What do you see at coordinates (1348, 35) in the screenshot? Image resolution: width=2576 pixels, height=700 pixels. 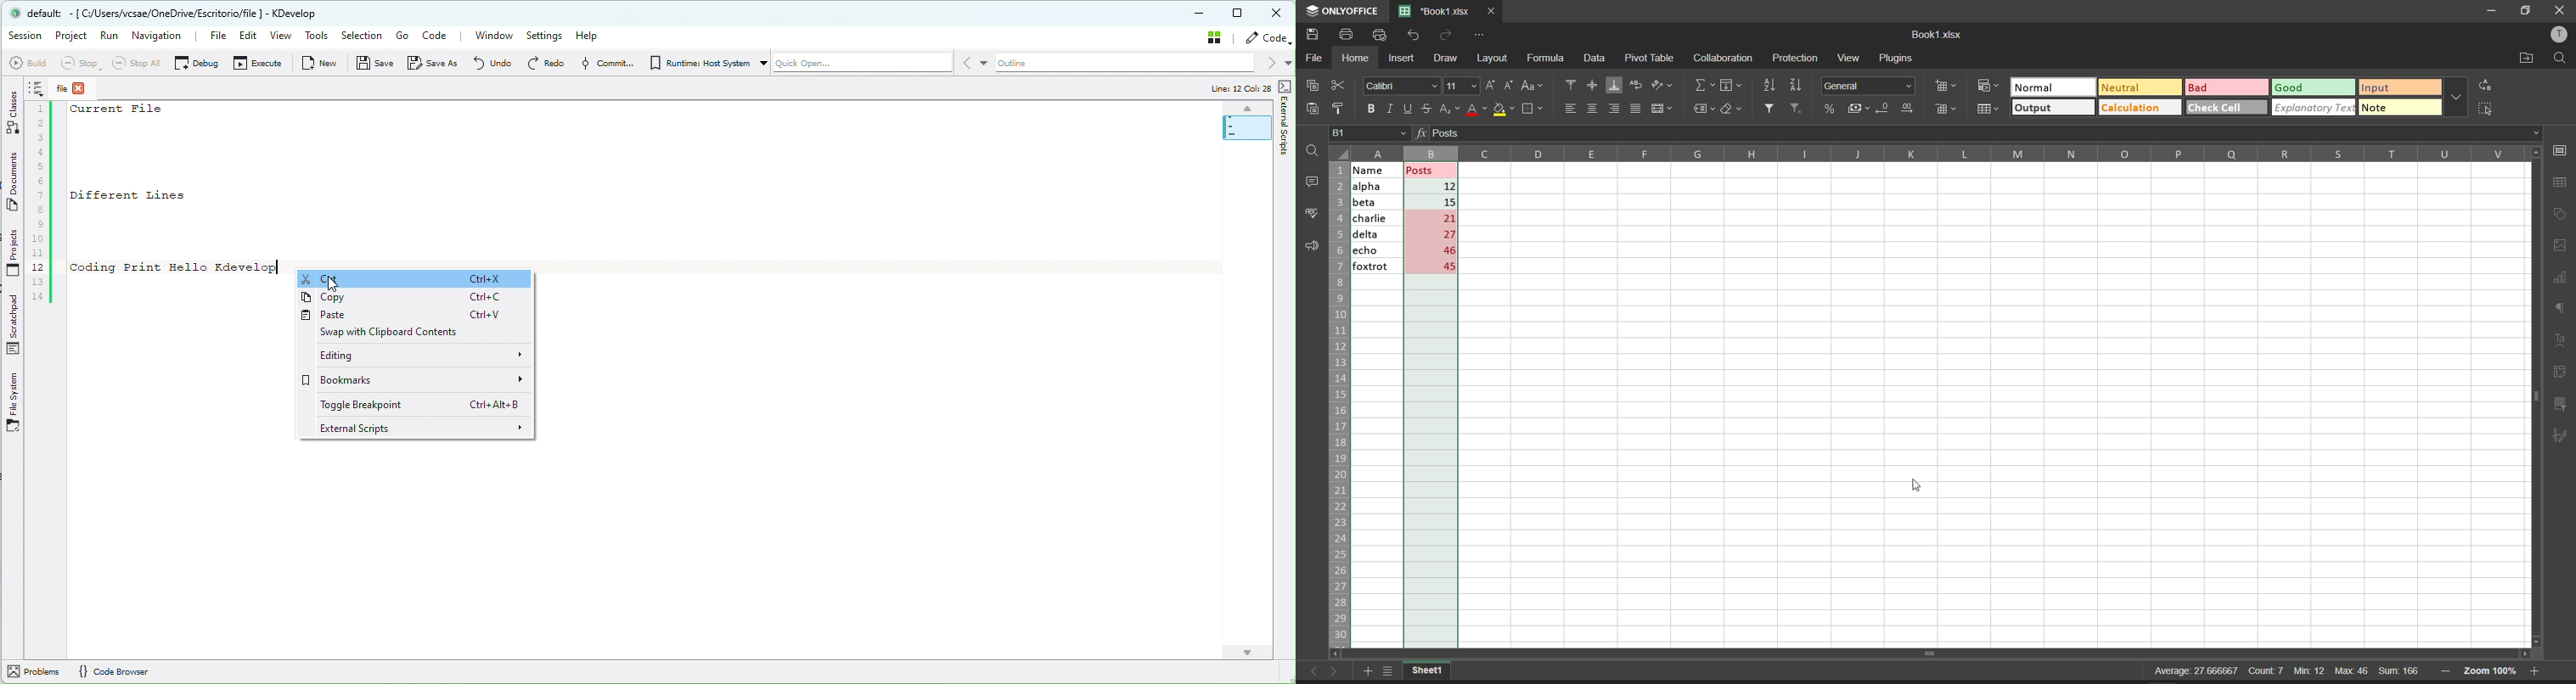 I see `print` at bounding box center [1348, 35].